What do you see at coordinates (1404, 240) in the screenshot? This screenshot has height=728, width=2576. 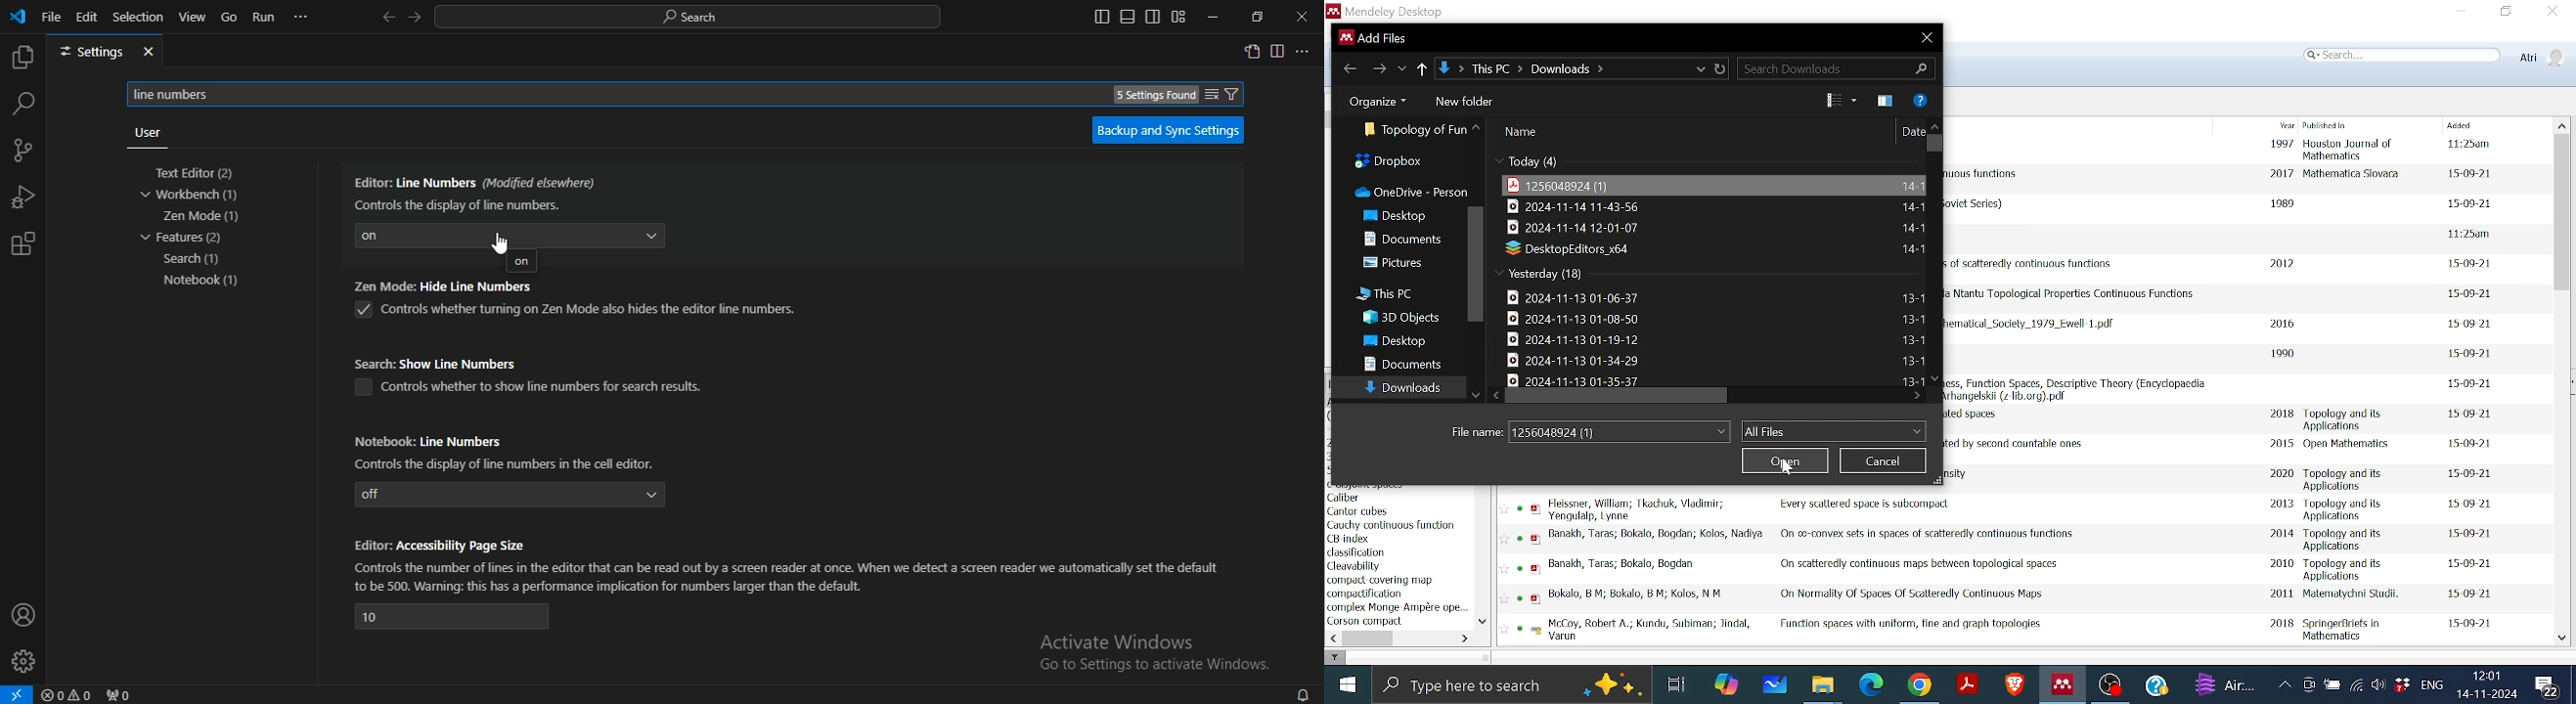 I see `Dcouments` at bounding box center [1404, 240].